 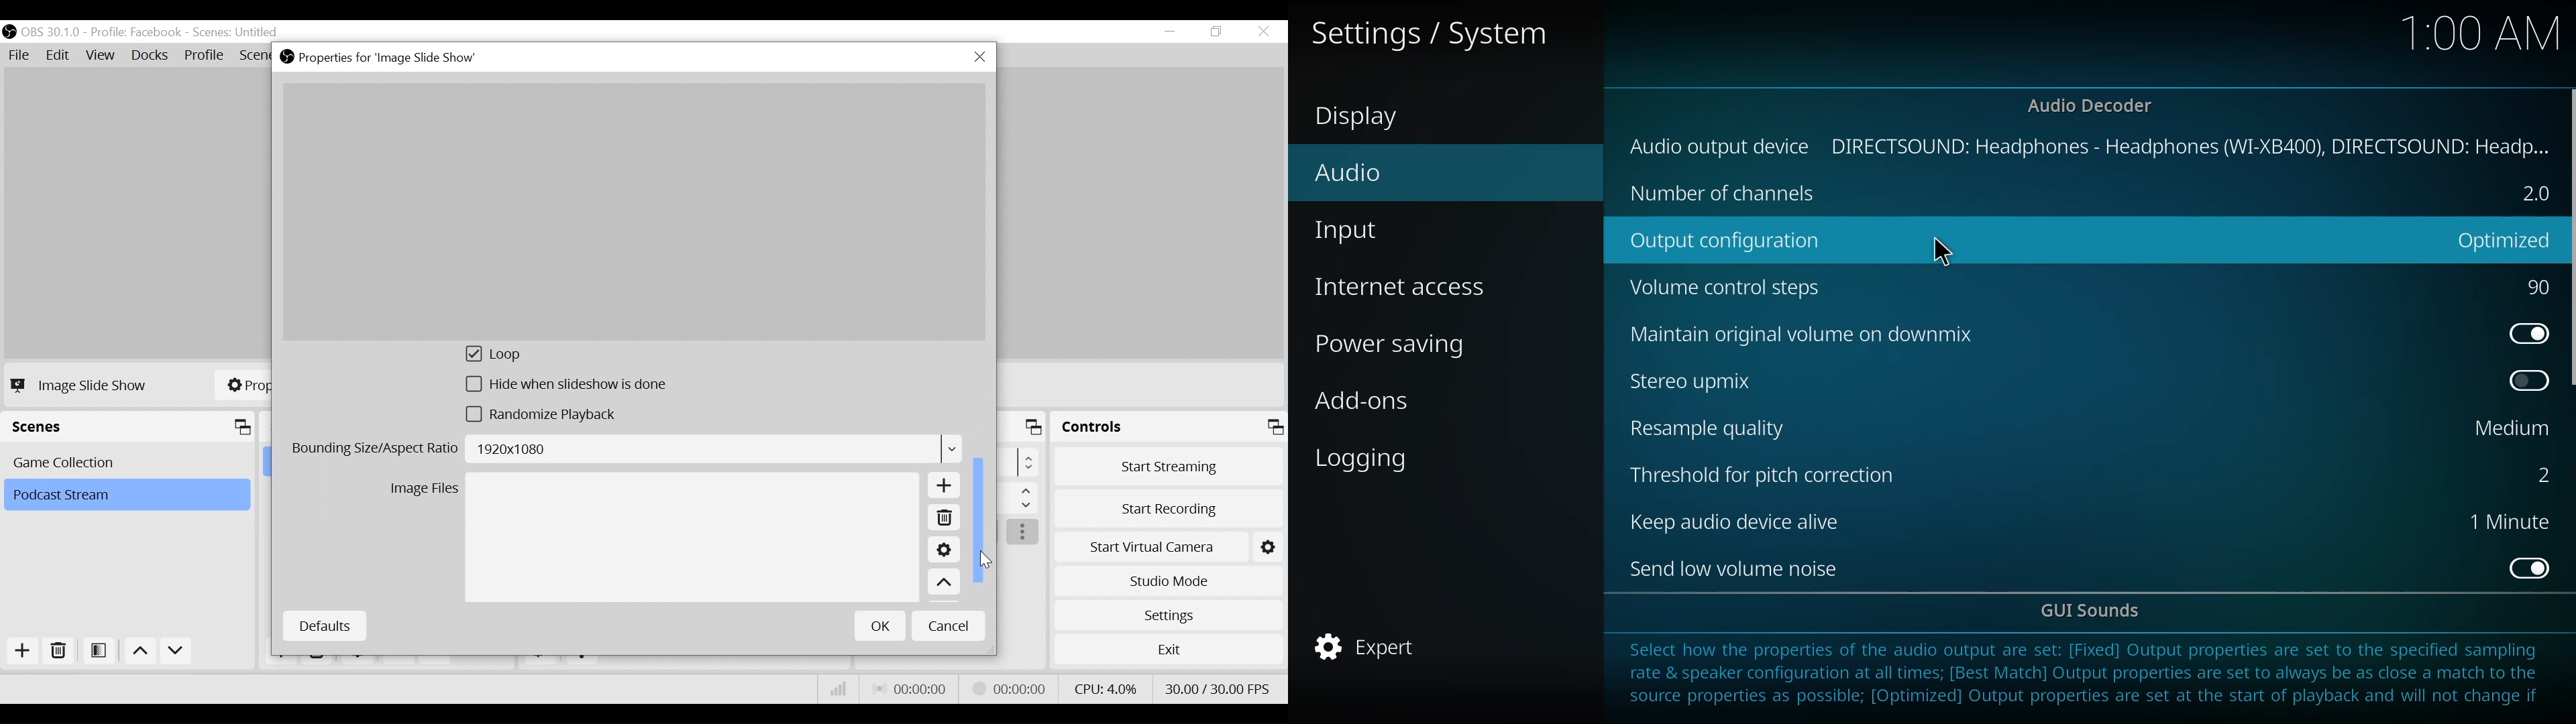 What do you see at coordinates (548, 416) in the screenshot?
I see `(un)select randomize playback` at bounding box center [548, 416].